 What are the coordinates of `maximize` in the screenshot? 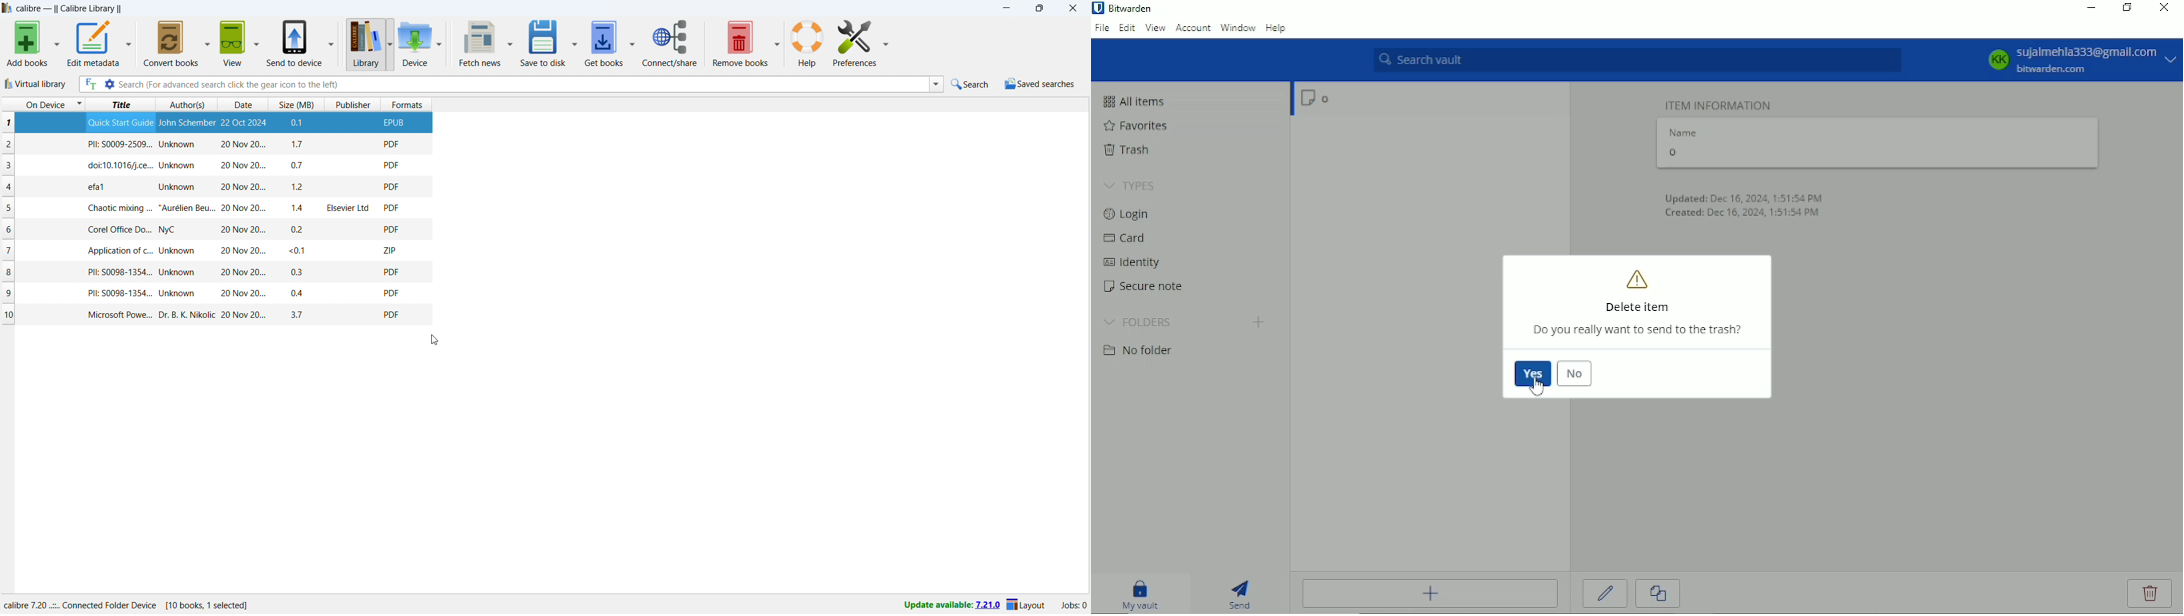 It's located at (1039, 9).